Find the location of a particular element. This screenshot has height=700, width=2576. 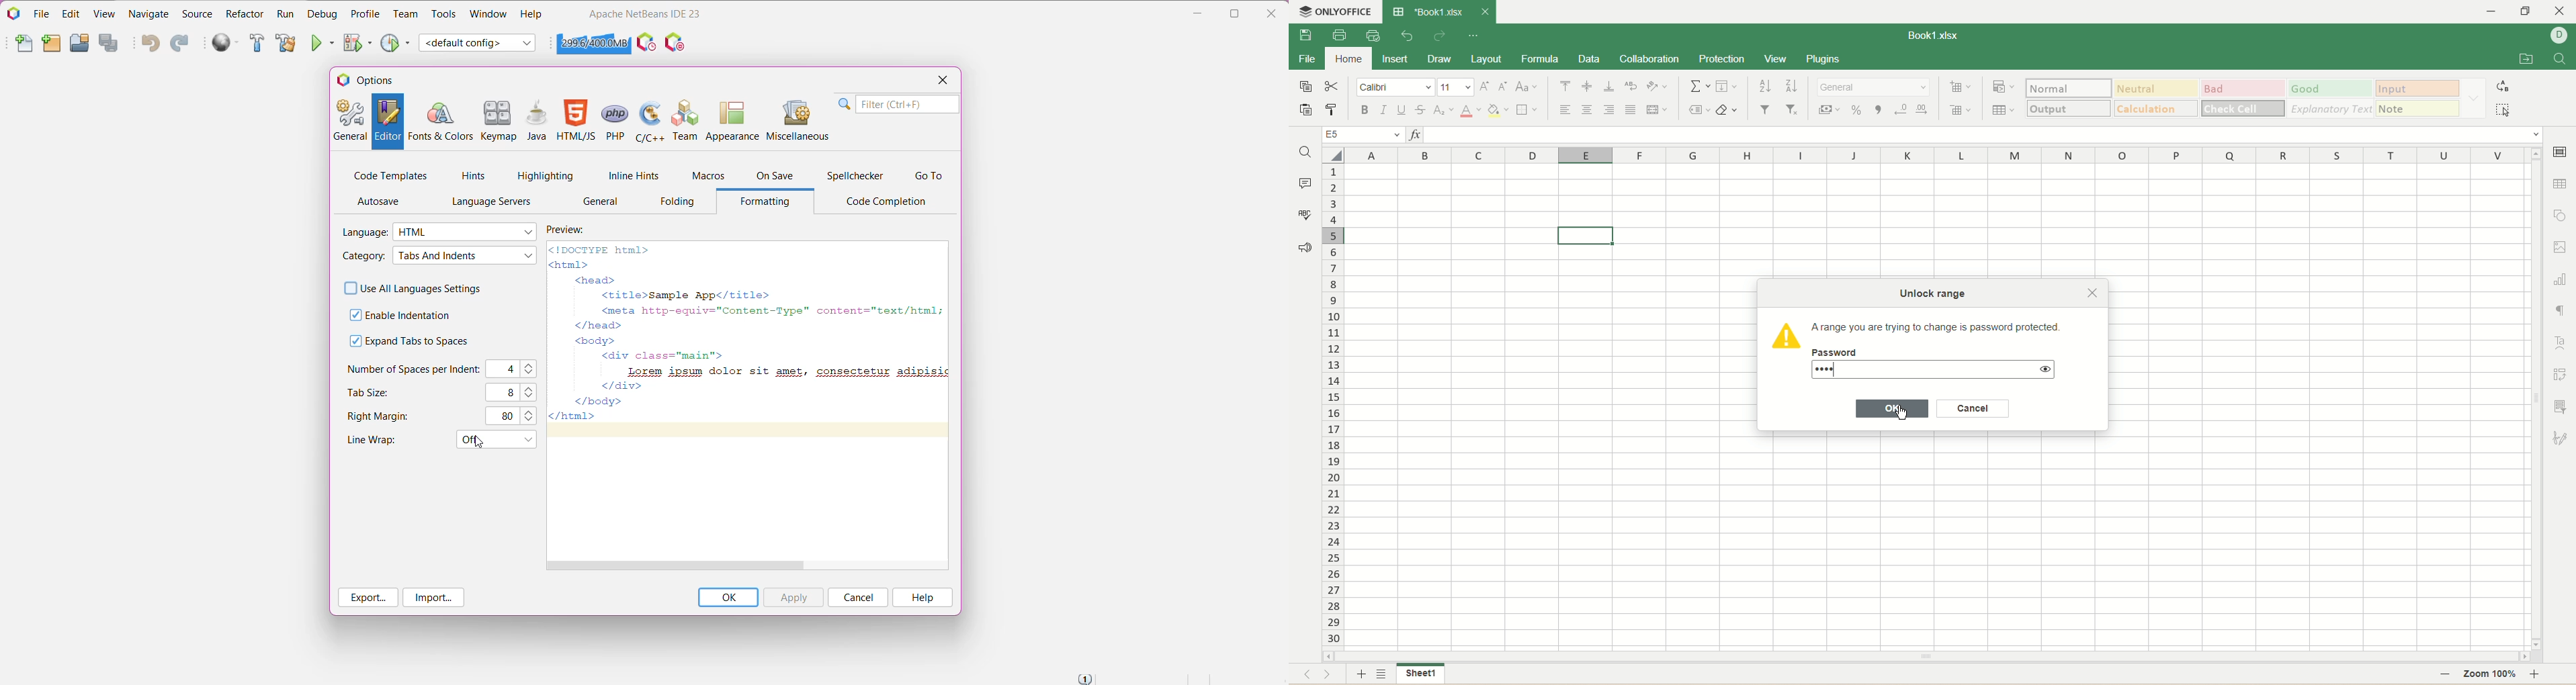

protection is located at coordinates (1723, 60).